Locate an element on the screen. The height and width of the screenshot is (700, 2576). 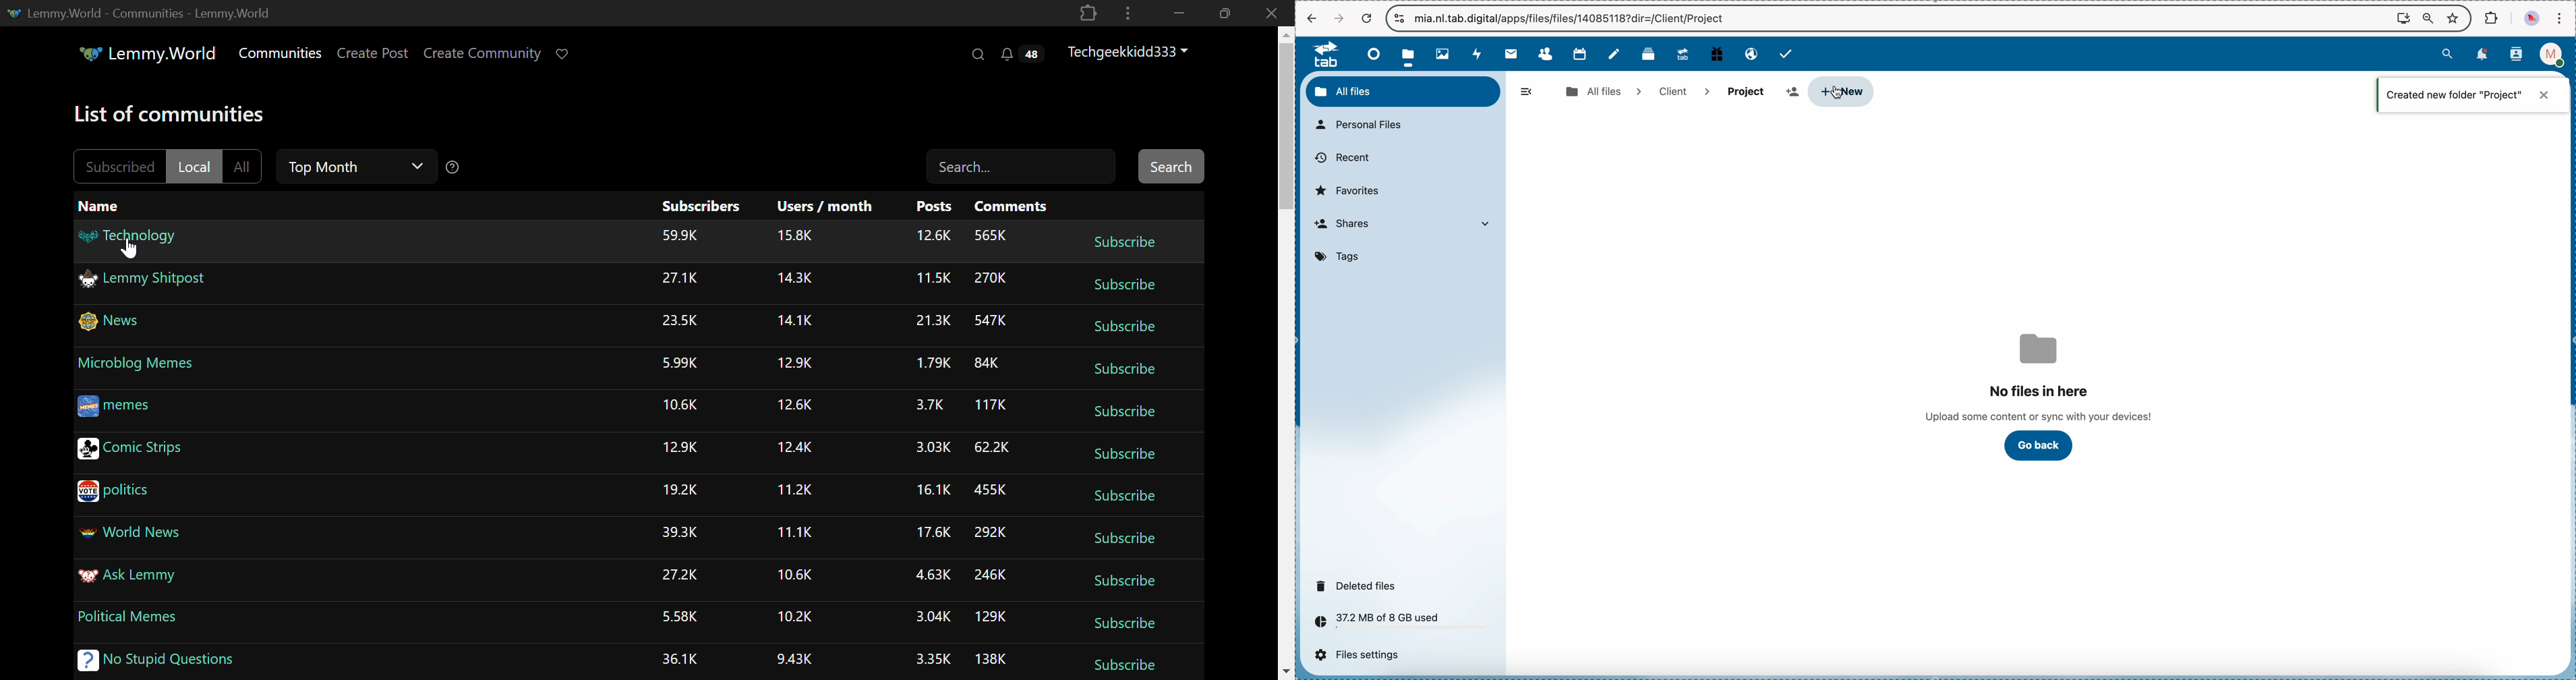
Ask Lemmy is located at coordinates (126, 574).